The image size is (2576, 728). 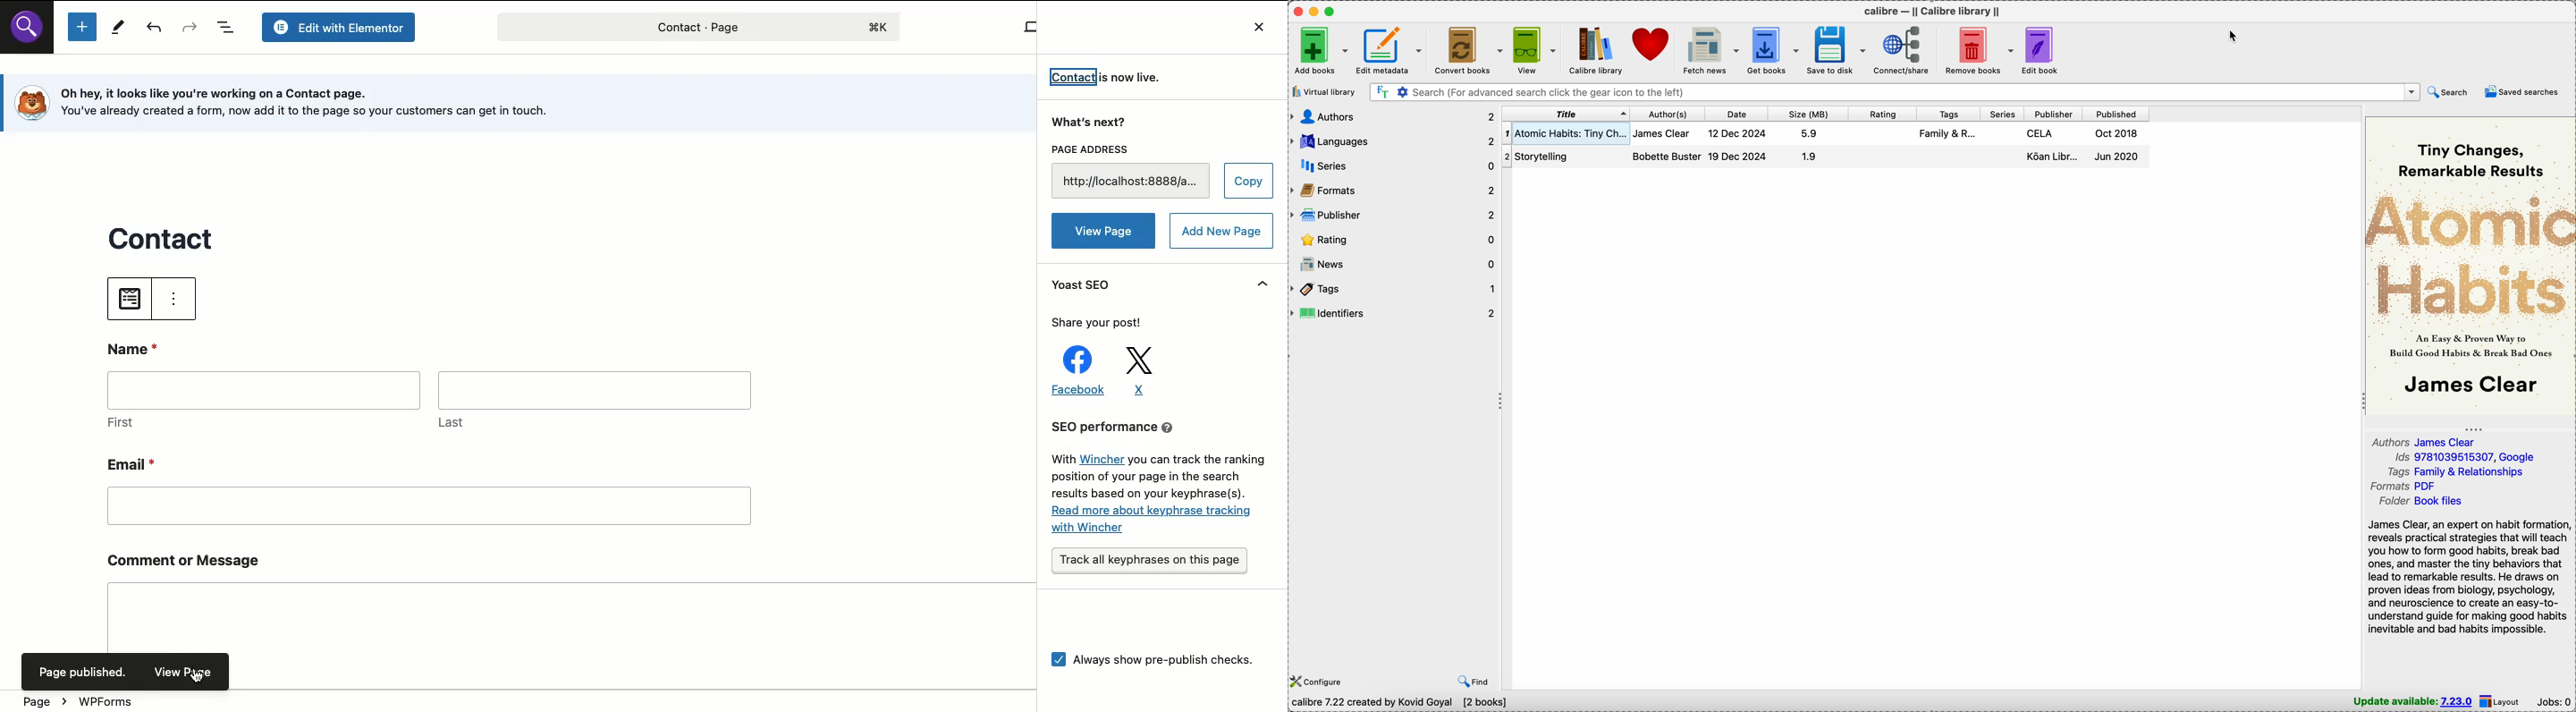 I want to click on  Always show pre-publish checks., so click(x=1155, y=665).